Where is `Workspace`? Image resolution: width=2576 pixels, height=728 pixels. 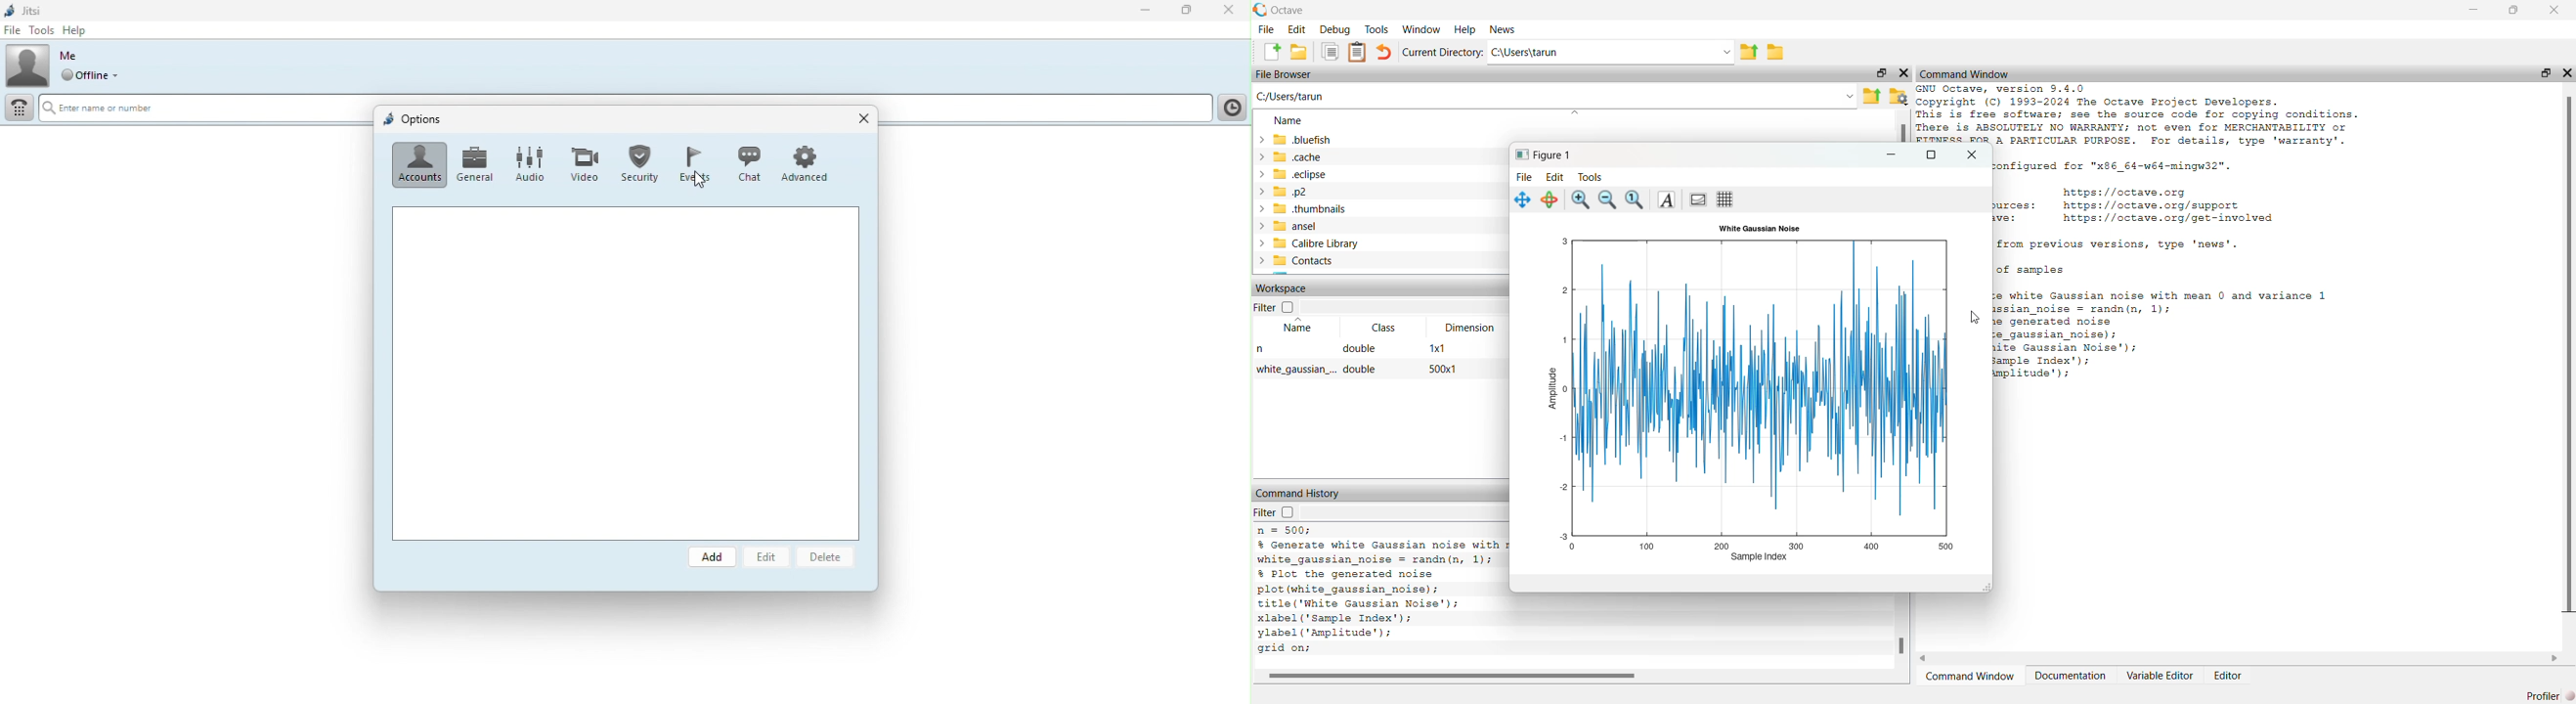
Workspace is located at coordinates (1283, 290).